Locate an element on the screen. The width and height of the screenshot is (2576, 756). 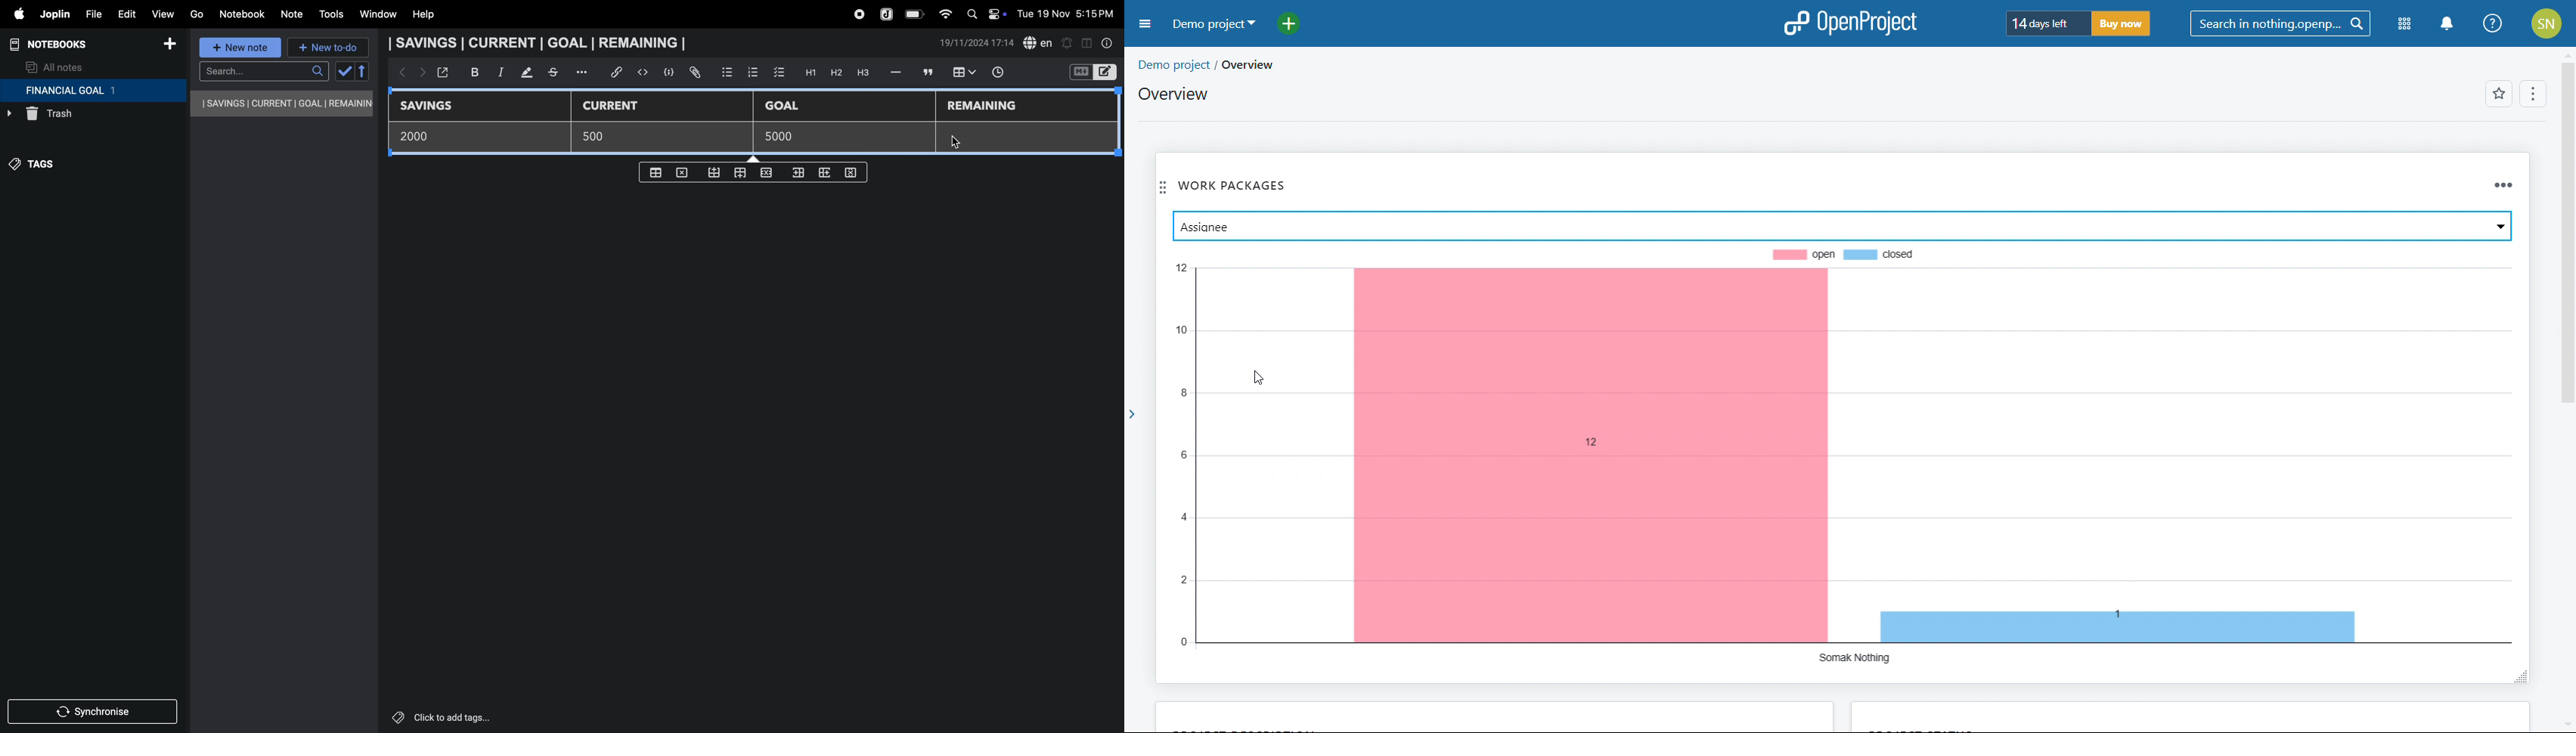
inser rows is located at coordinates (797, 175).